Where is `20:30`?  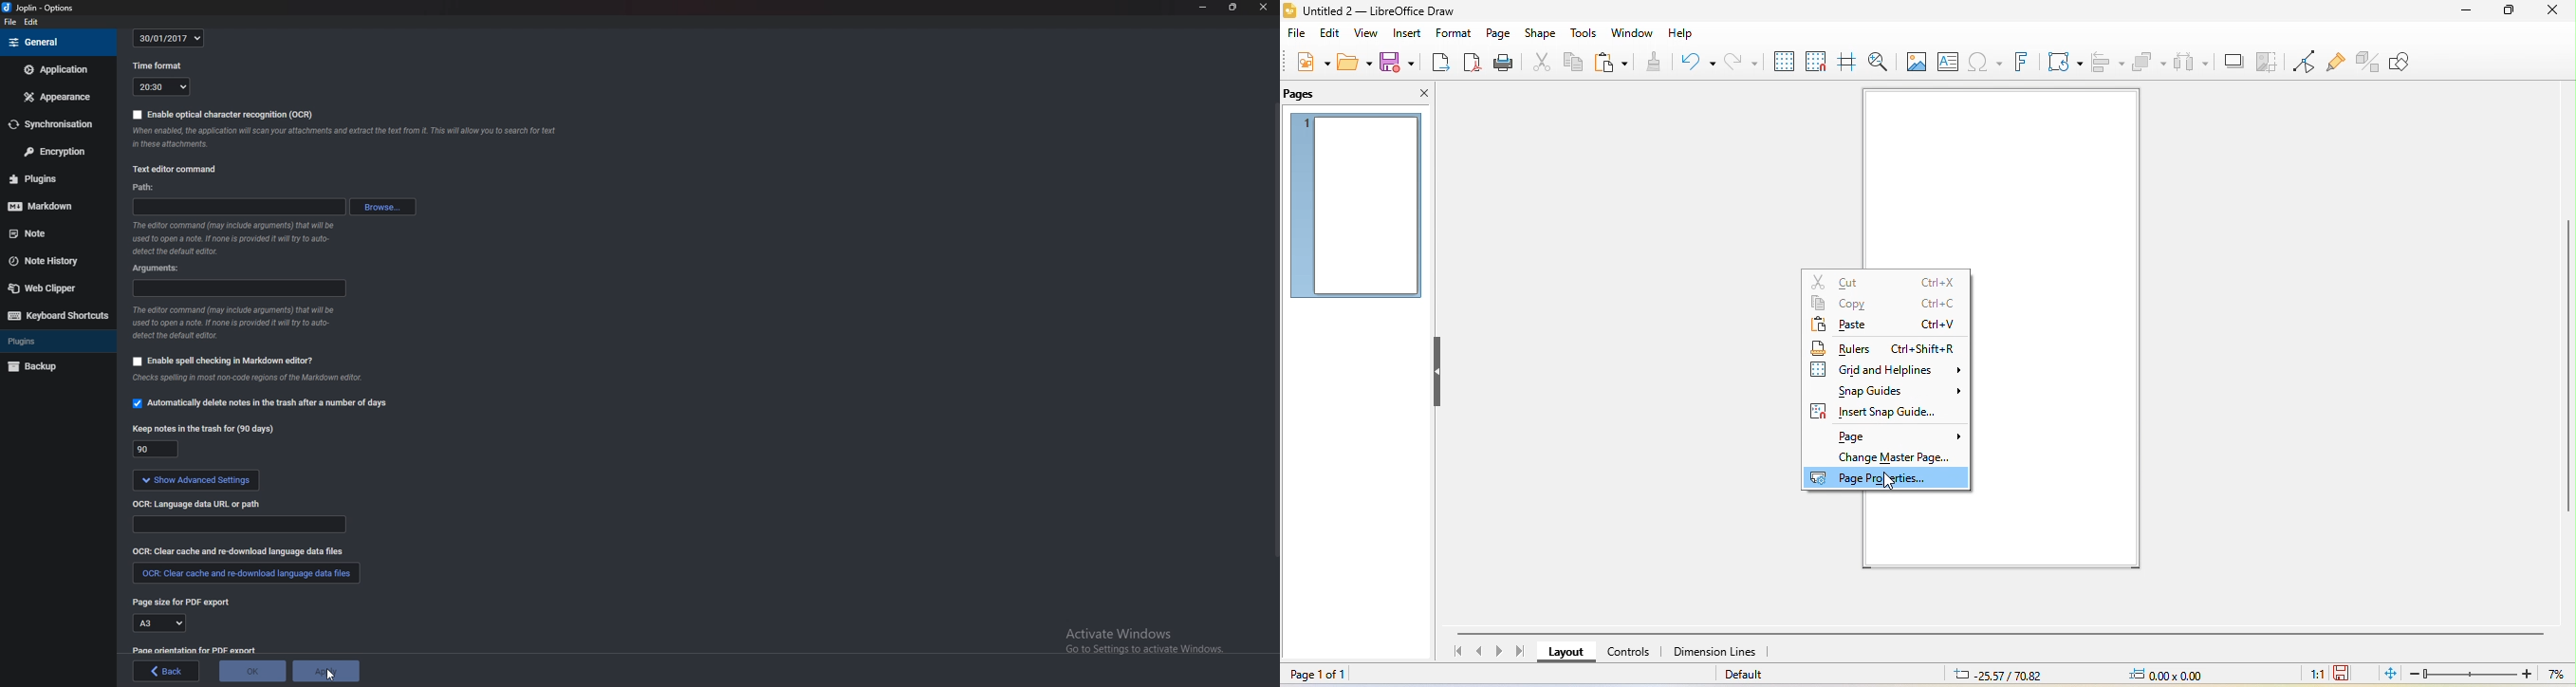
20:30 is located at coordinates (161, 88).